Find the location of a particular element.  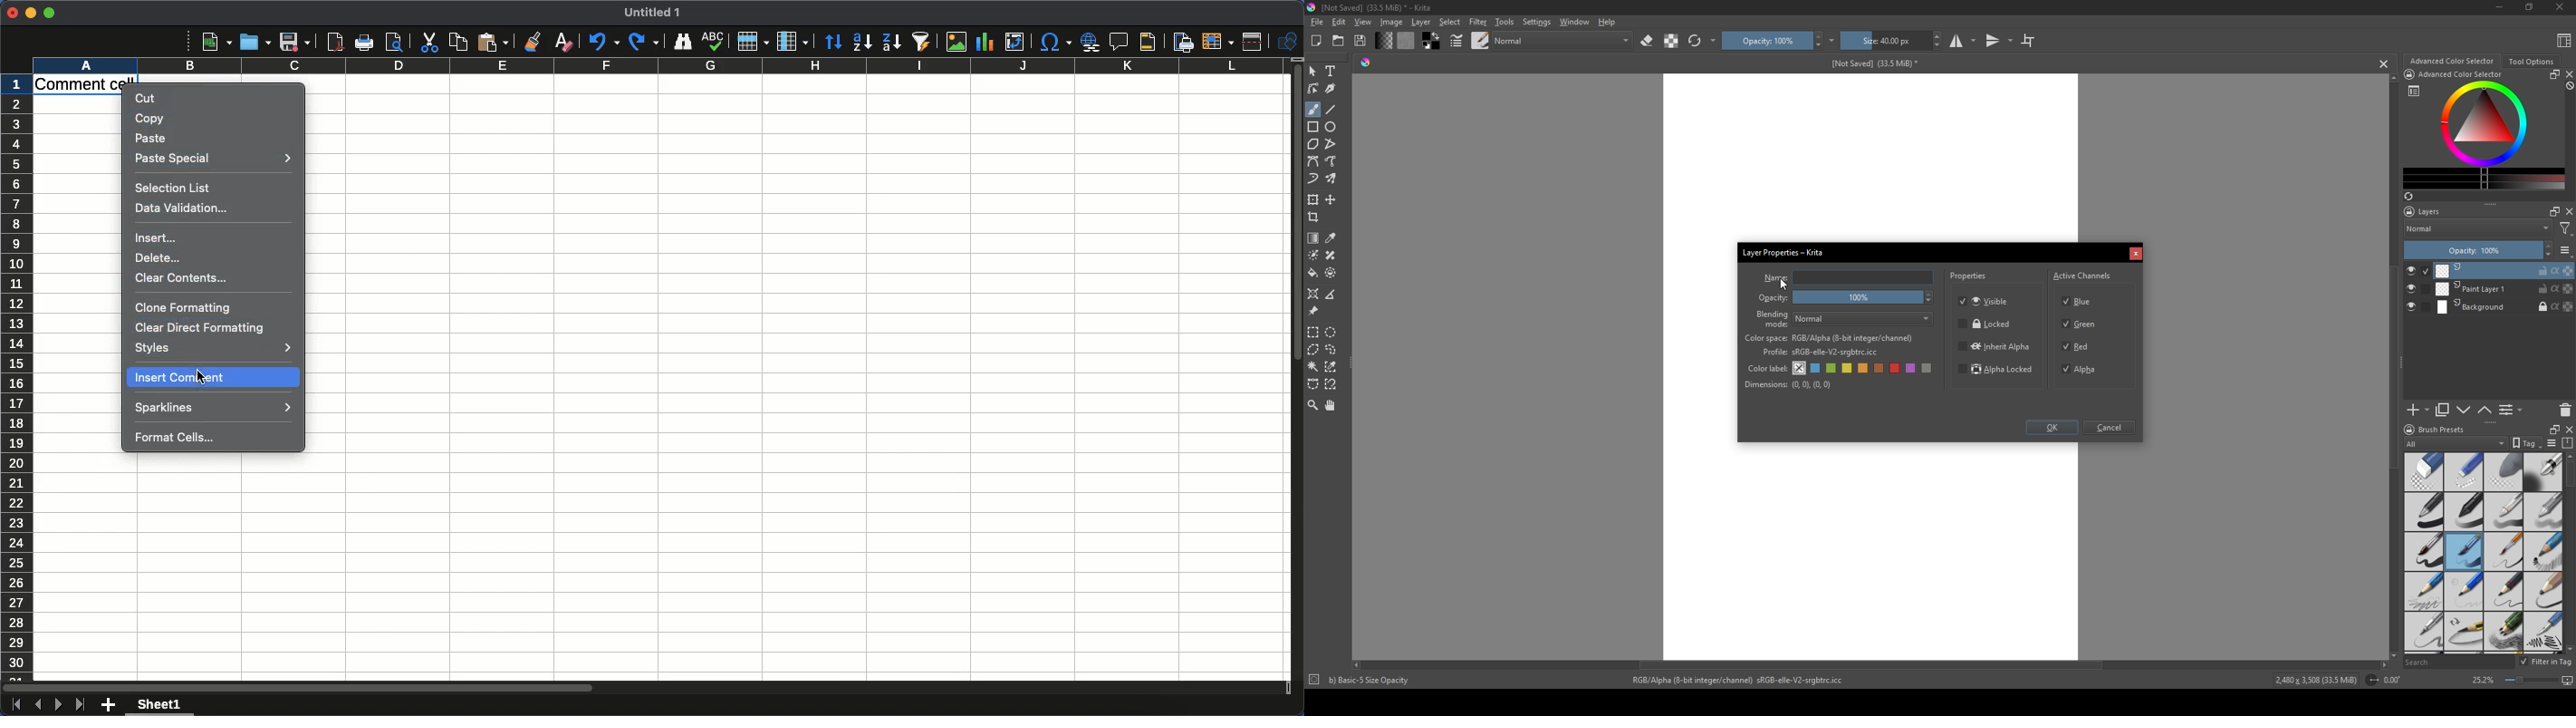

blending tool is located at coordinates (2543, 471).